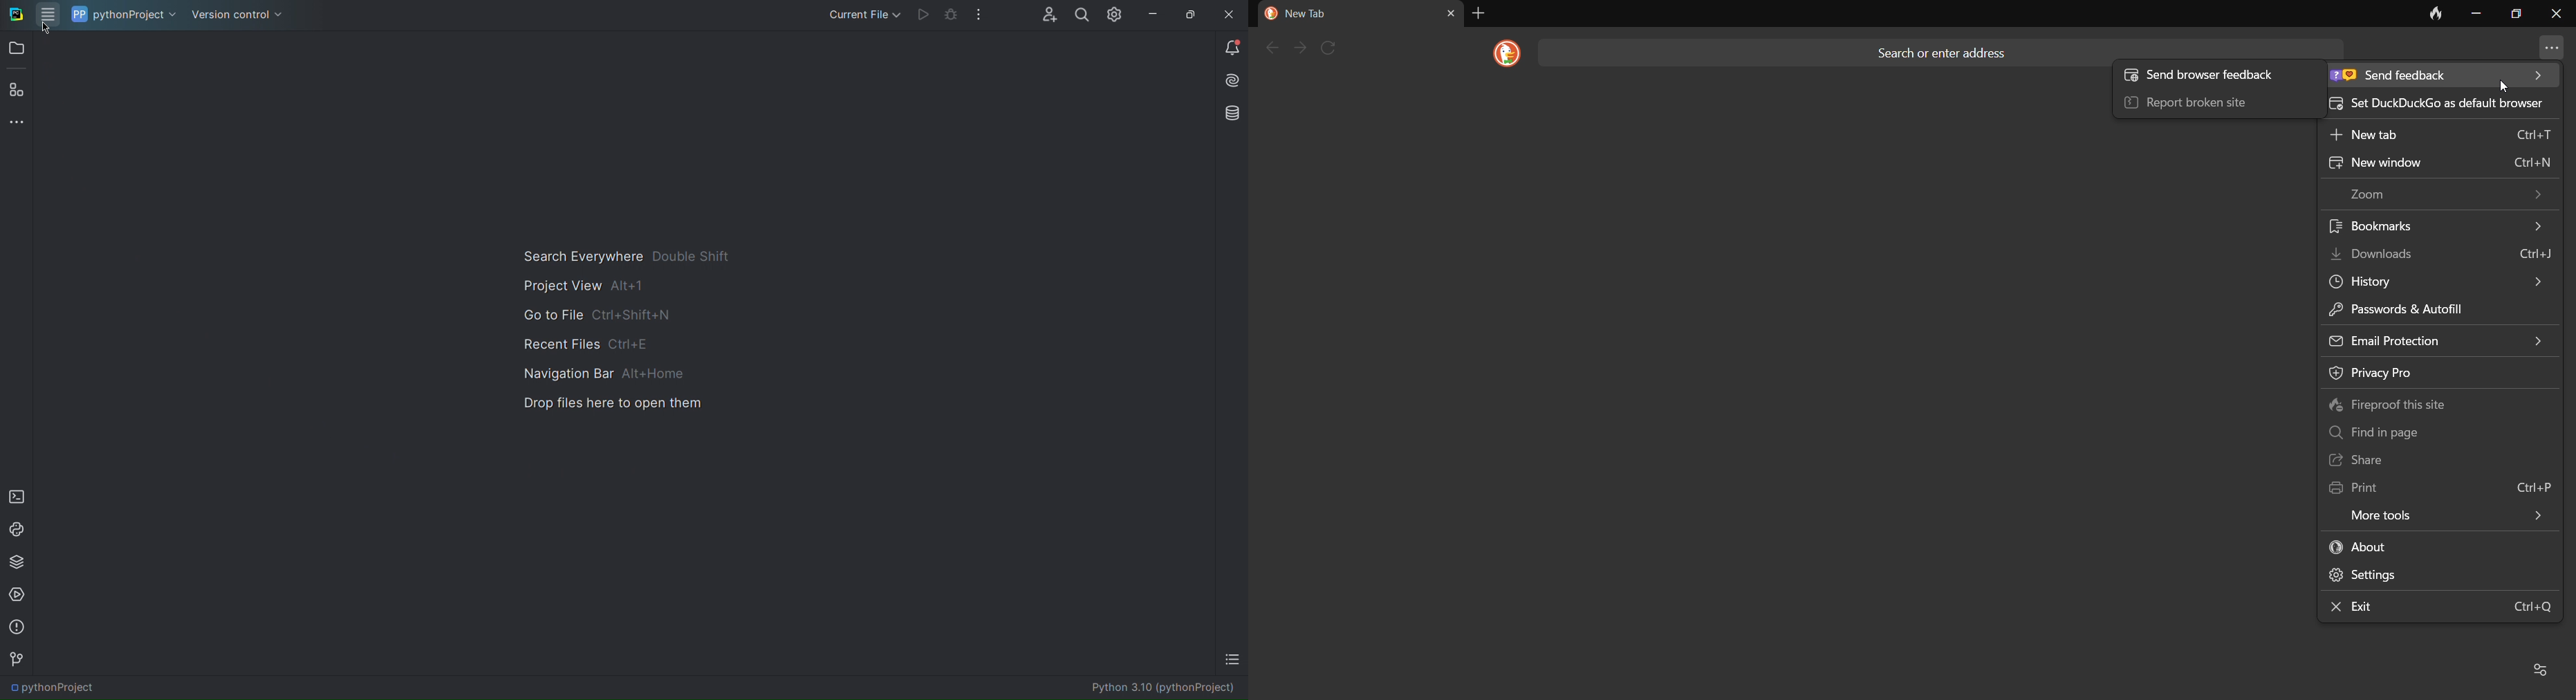 The width and height of the screenshot is (2576, 700). I want to click on Debug, so click(950, 16).